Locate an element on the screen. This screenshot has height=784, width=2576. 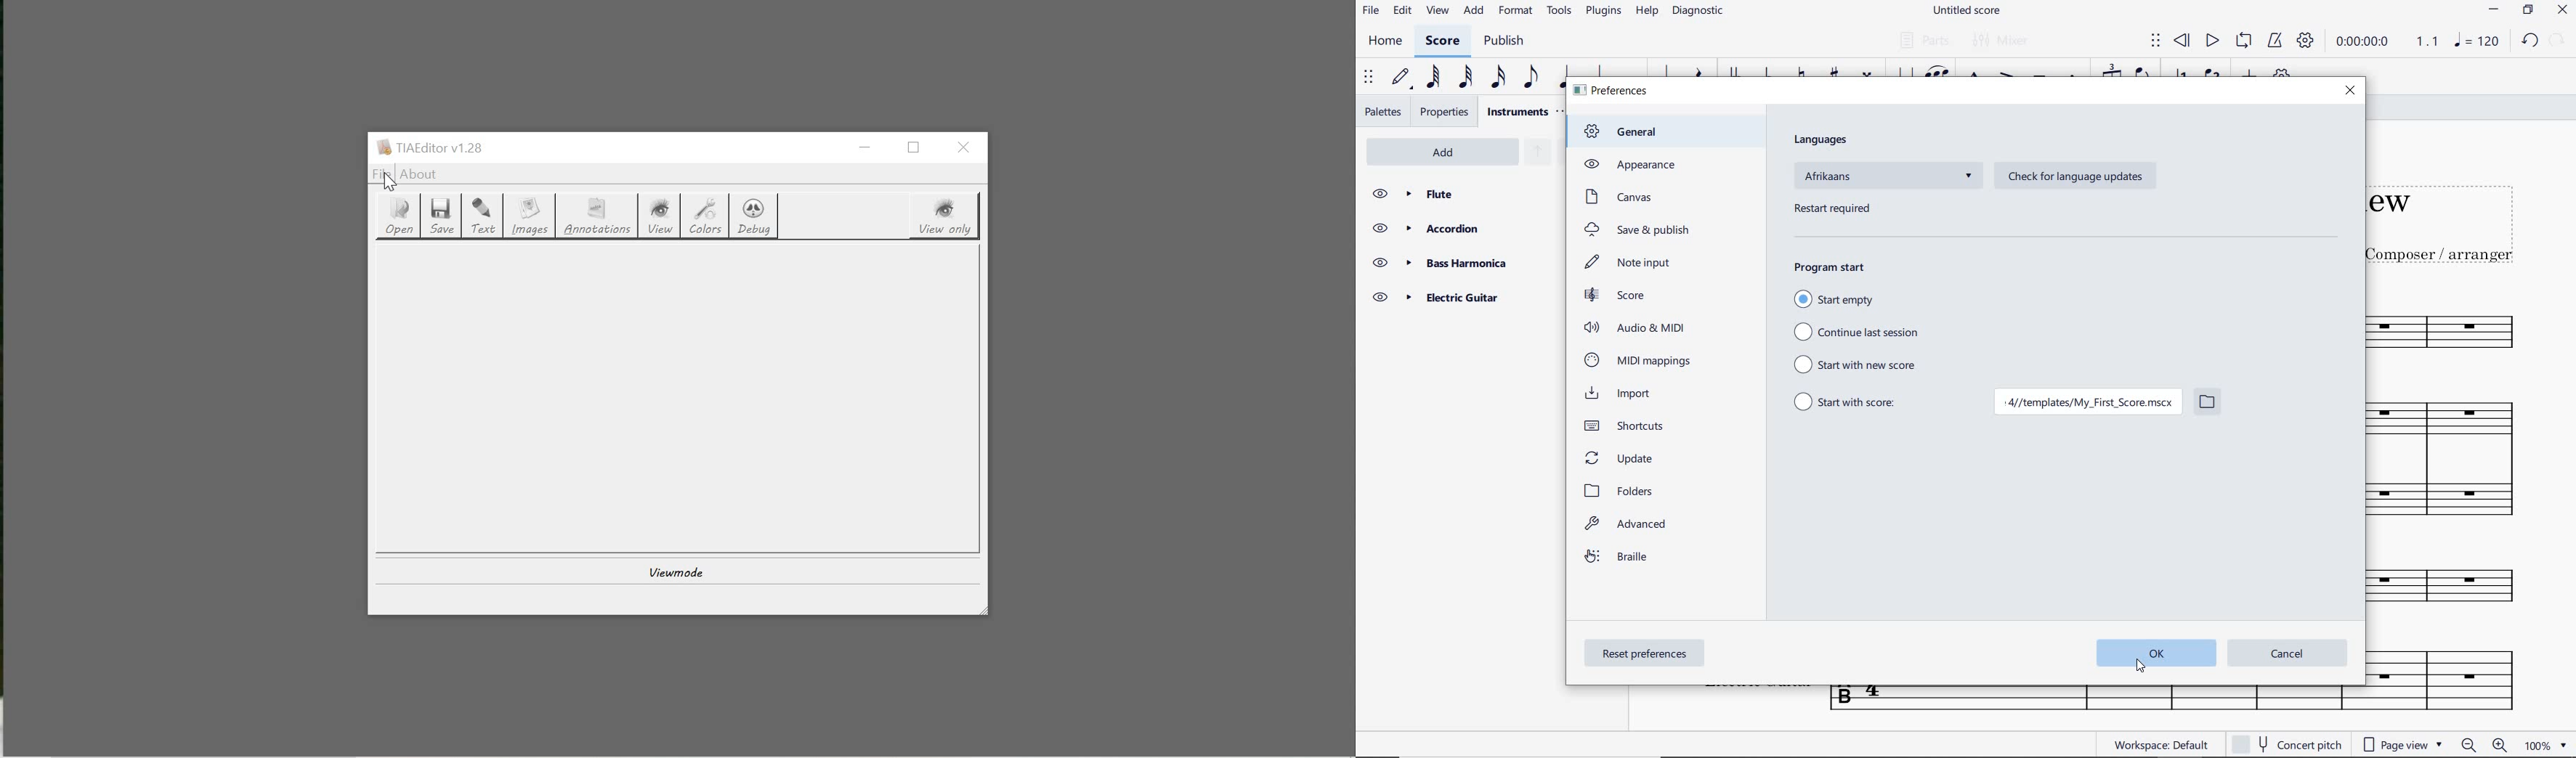
properties is located at coordinates (1444, 112).